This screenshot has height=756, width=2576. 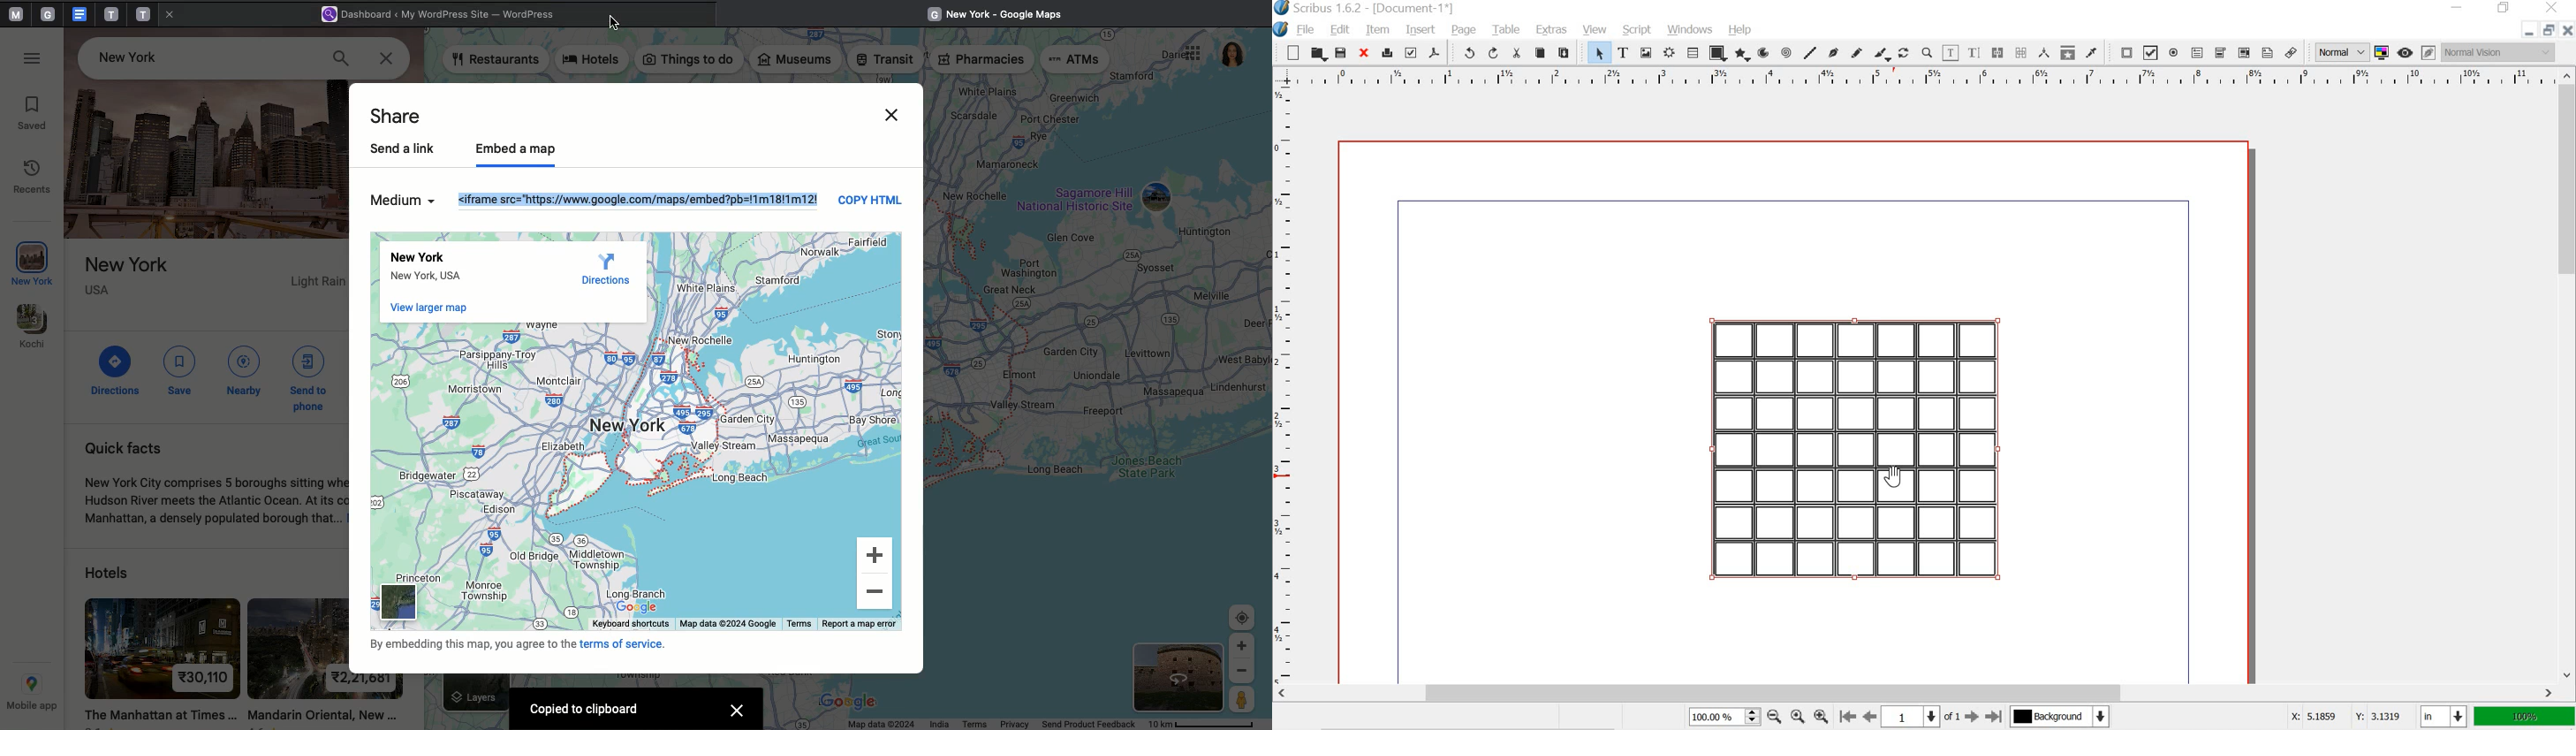 What do you see at coordinates (1742, 52) in the screenshot?
I see `polygon` at bounding box center [1742, 52].